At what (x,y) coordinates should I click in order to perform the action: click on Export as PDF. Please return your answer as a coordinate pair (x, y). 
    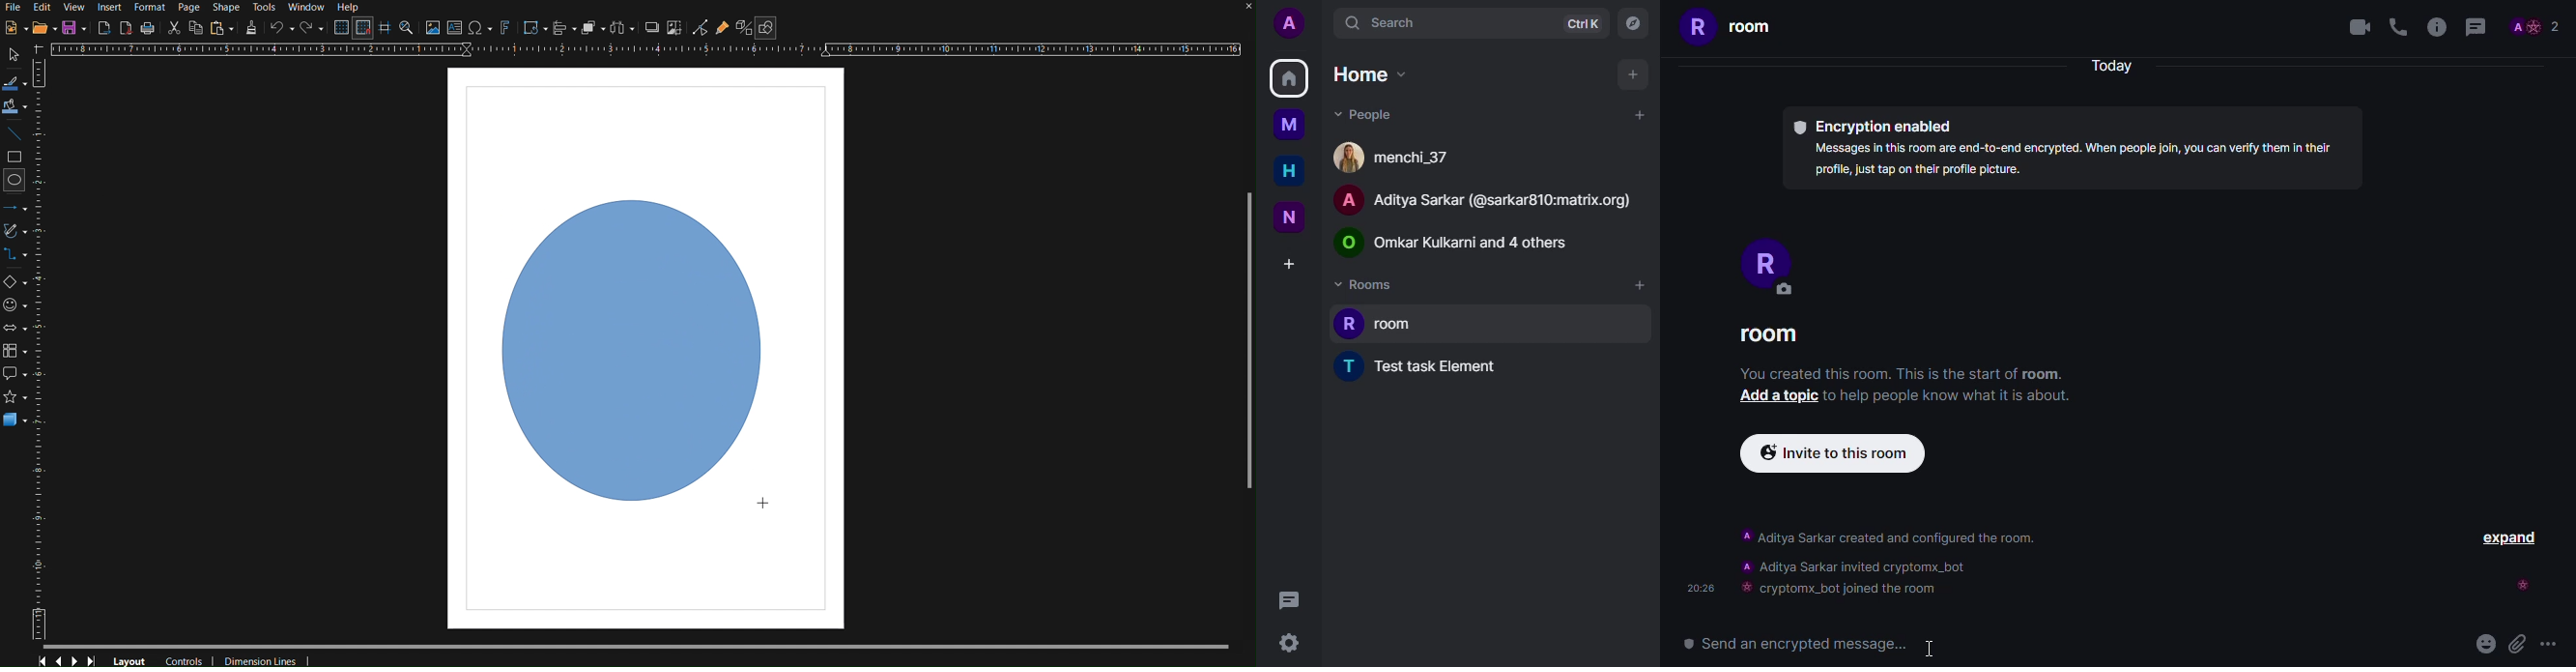
    Looking at the image, I should click on (126, 28).